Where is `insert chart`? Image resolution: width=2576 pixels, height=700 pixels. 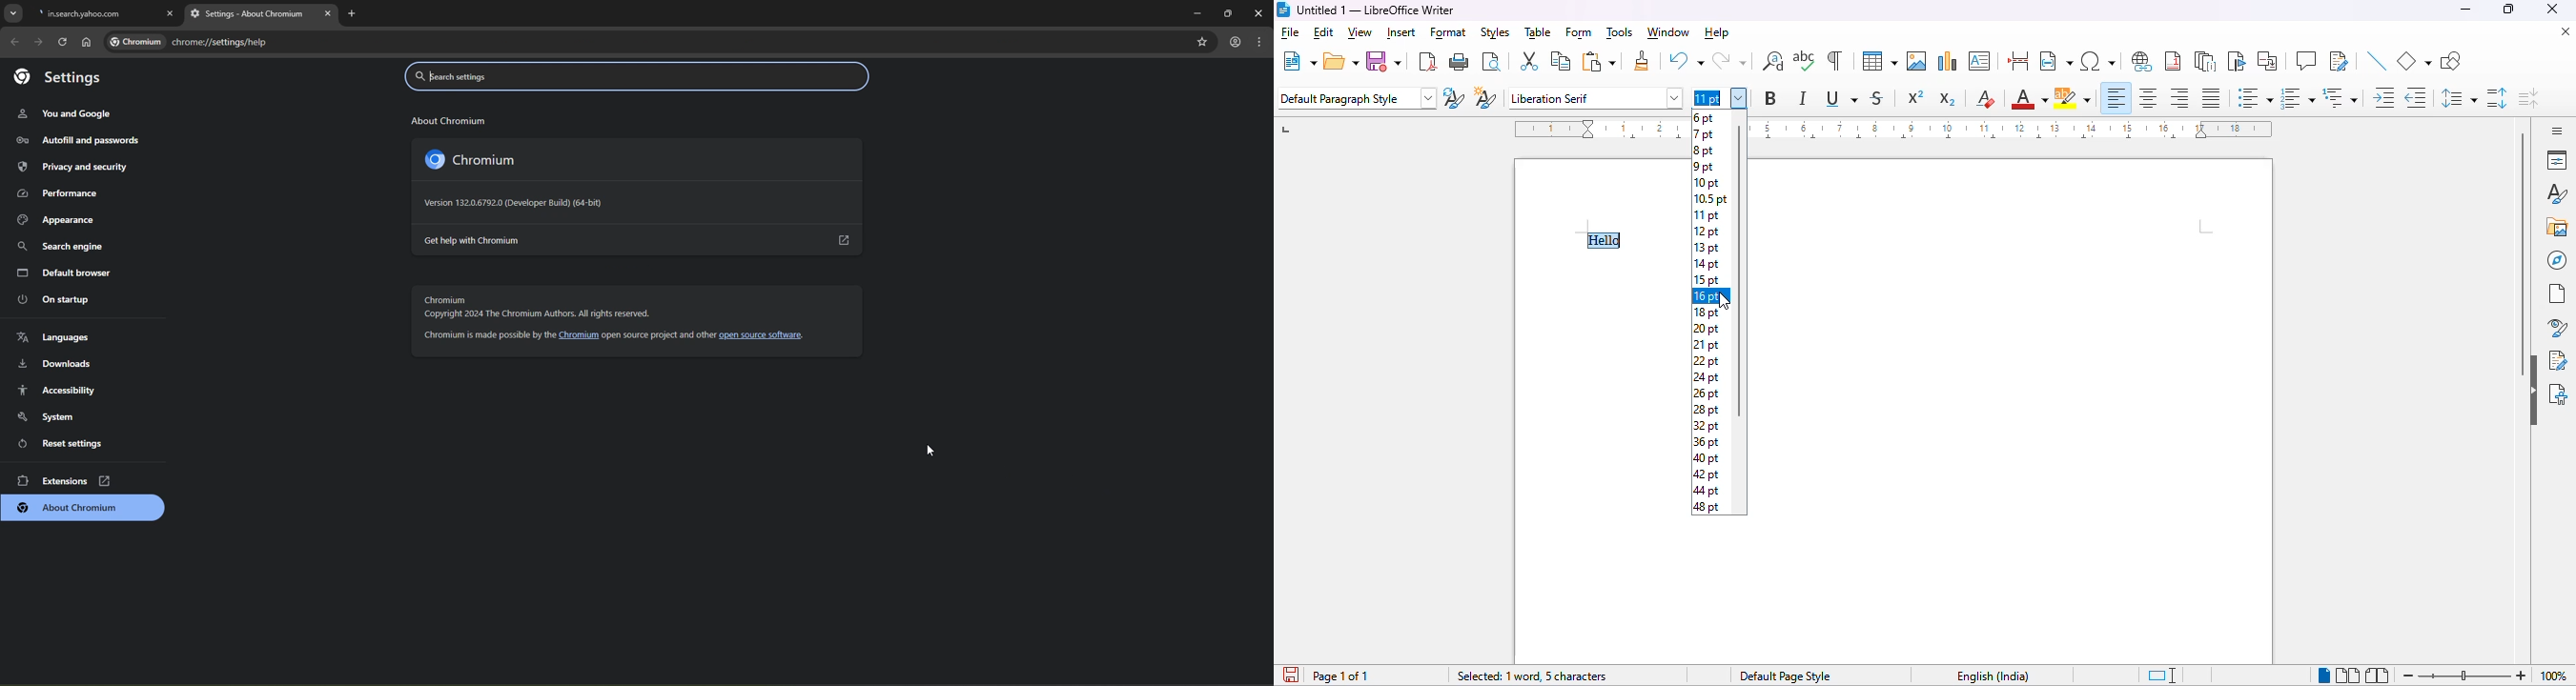 insert chart is located at coordinates (1948, 61).